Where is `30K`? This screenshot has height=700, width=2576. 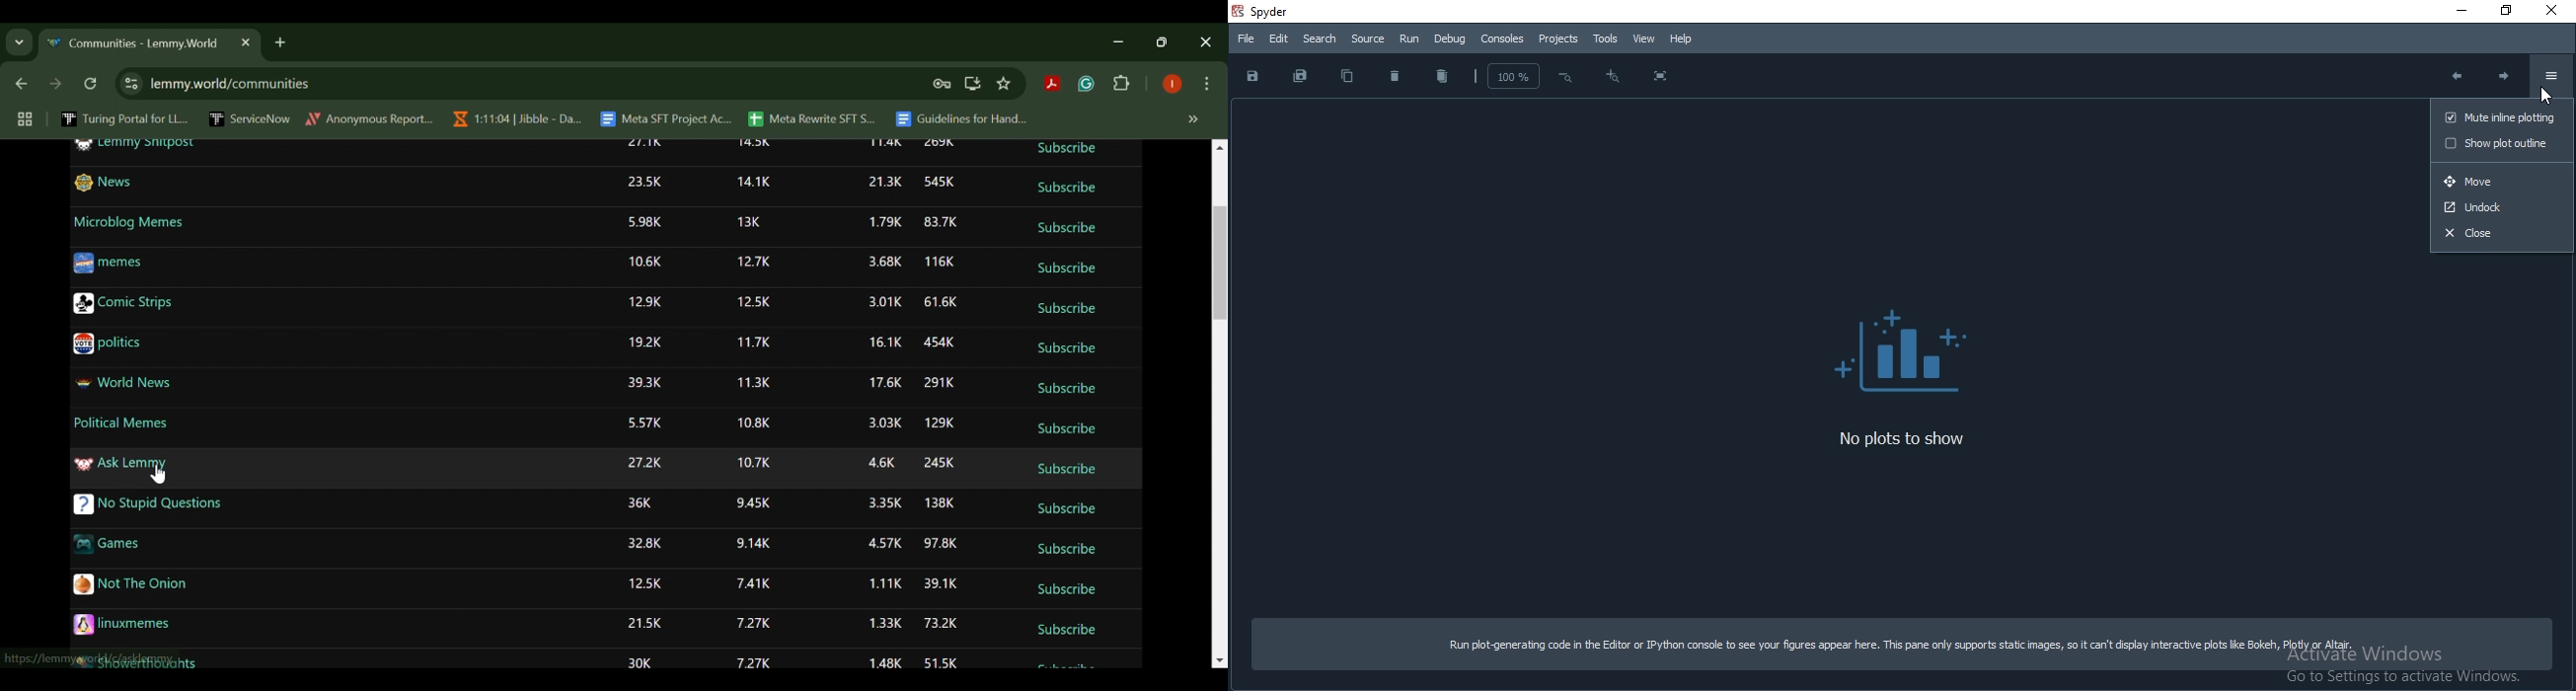 30K is located at coordinates (640, 663).